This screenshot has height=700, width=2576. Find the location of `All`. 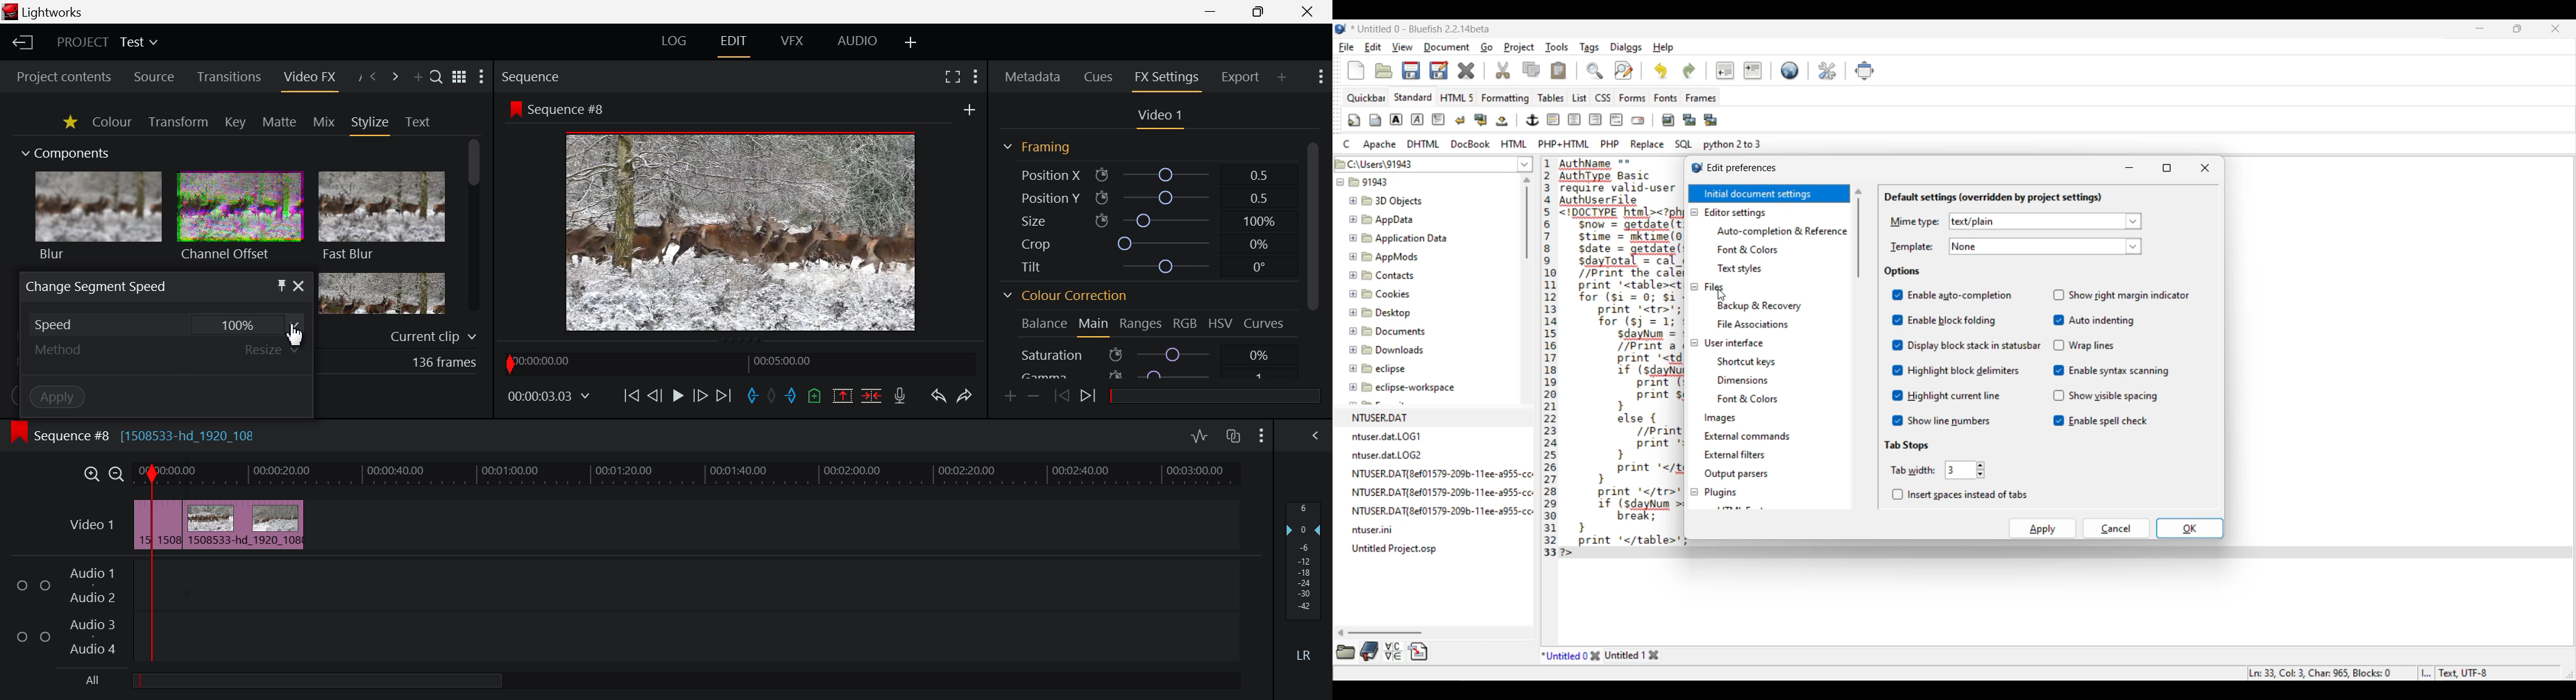

All is located at coordinates (301, 681).